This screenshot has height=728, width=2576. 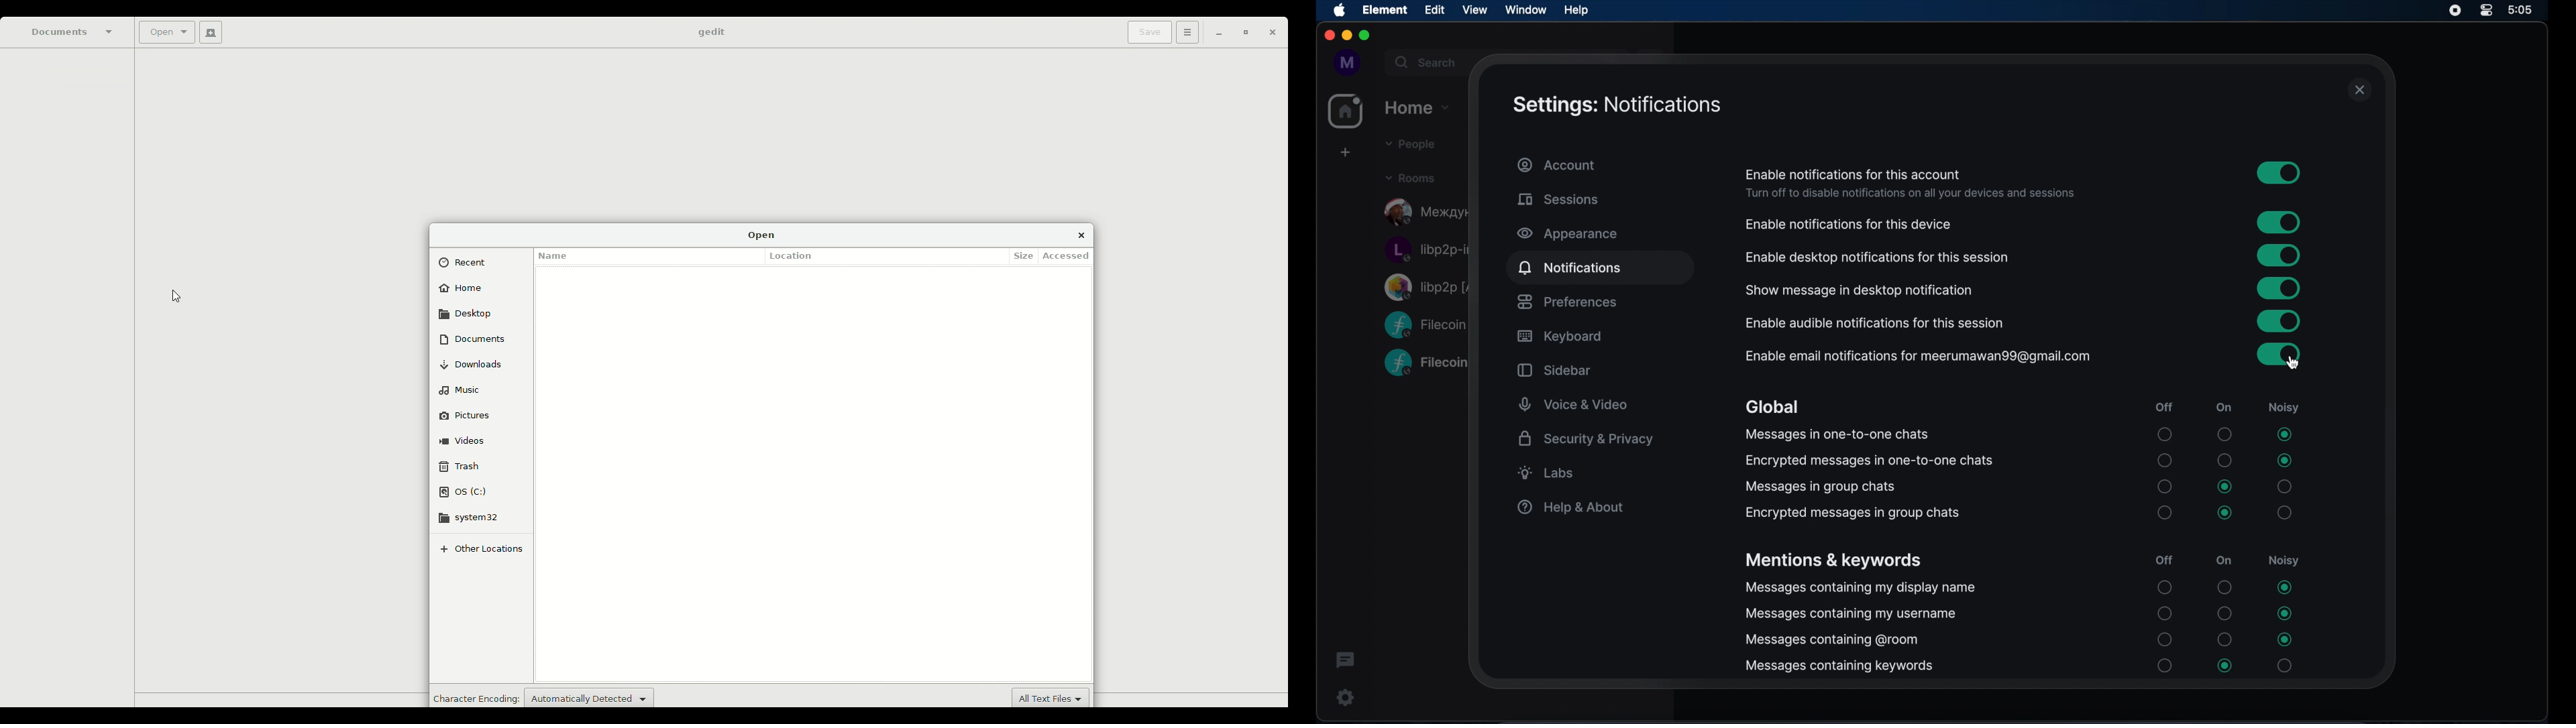 I want to click on people, so click(x=1408, y=144).